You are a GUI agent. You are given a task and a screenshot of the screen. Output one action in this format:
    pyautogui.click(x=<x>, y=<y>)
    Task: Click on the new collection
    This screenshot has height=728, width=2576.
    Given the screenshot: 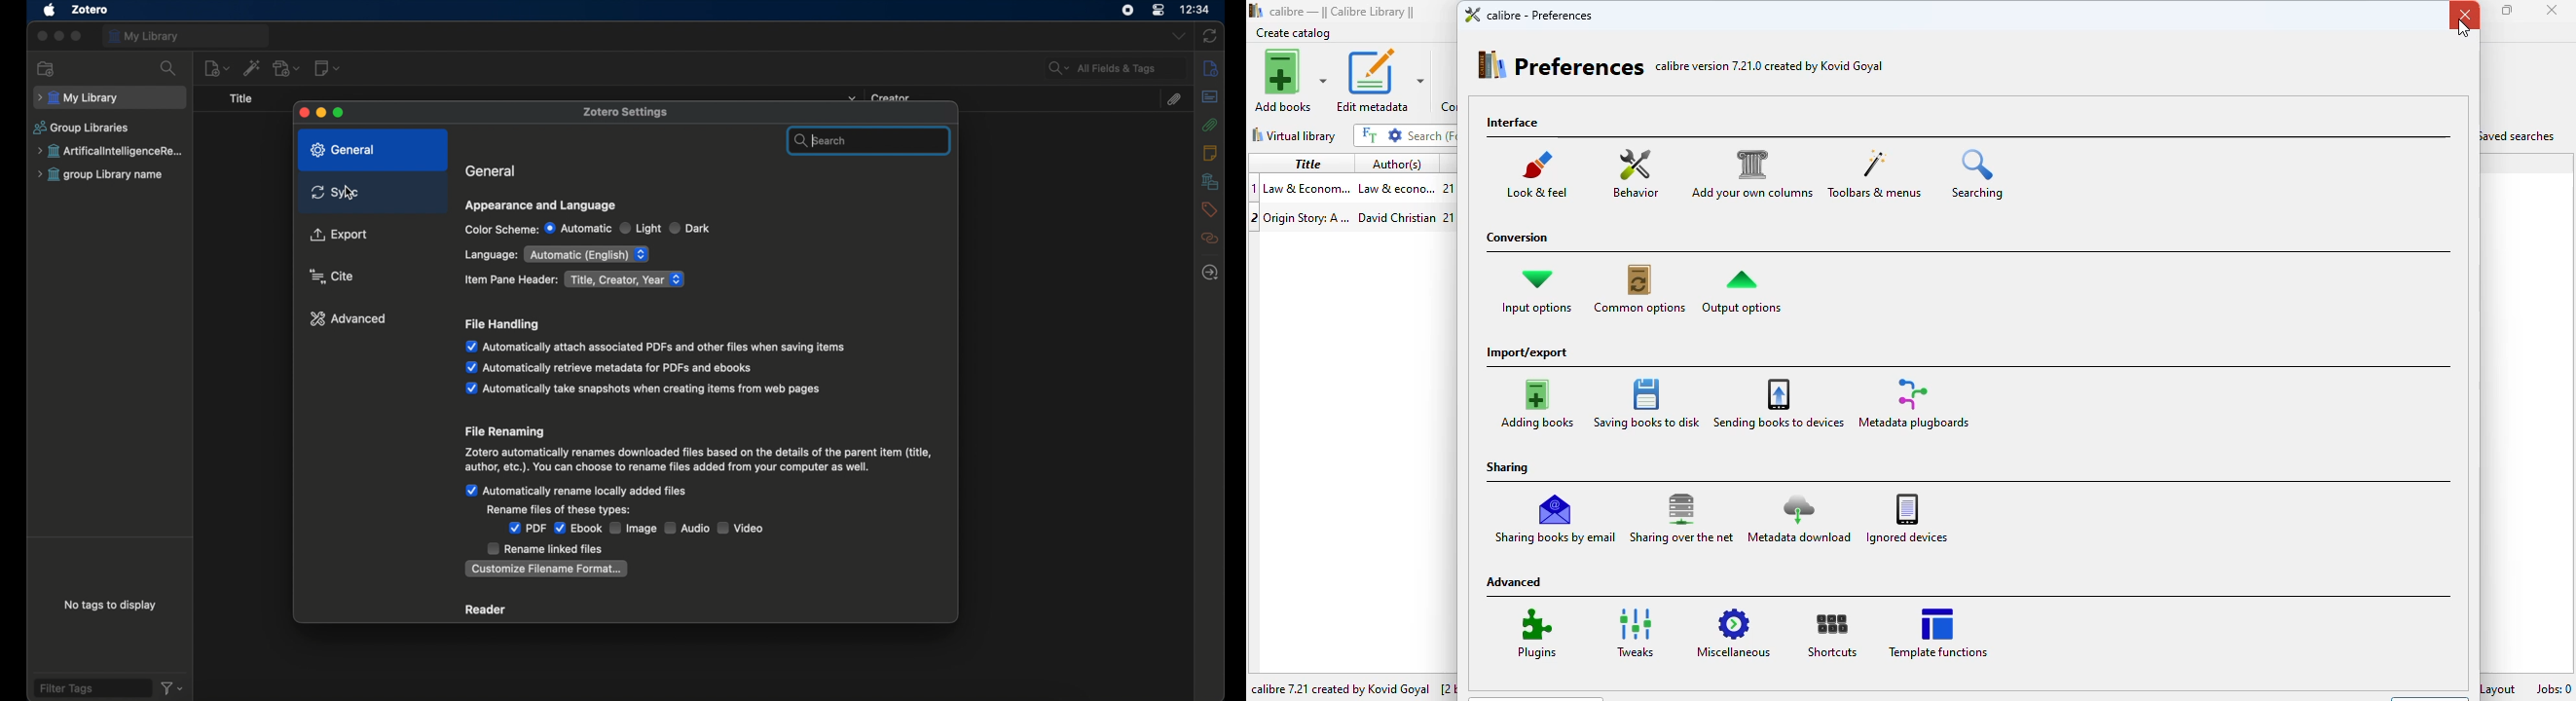 What is the action you would take?
    pyautogui.click(x=46, y=69)
    